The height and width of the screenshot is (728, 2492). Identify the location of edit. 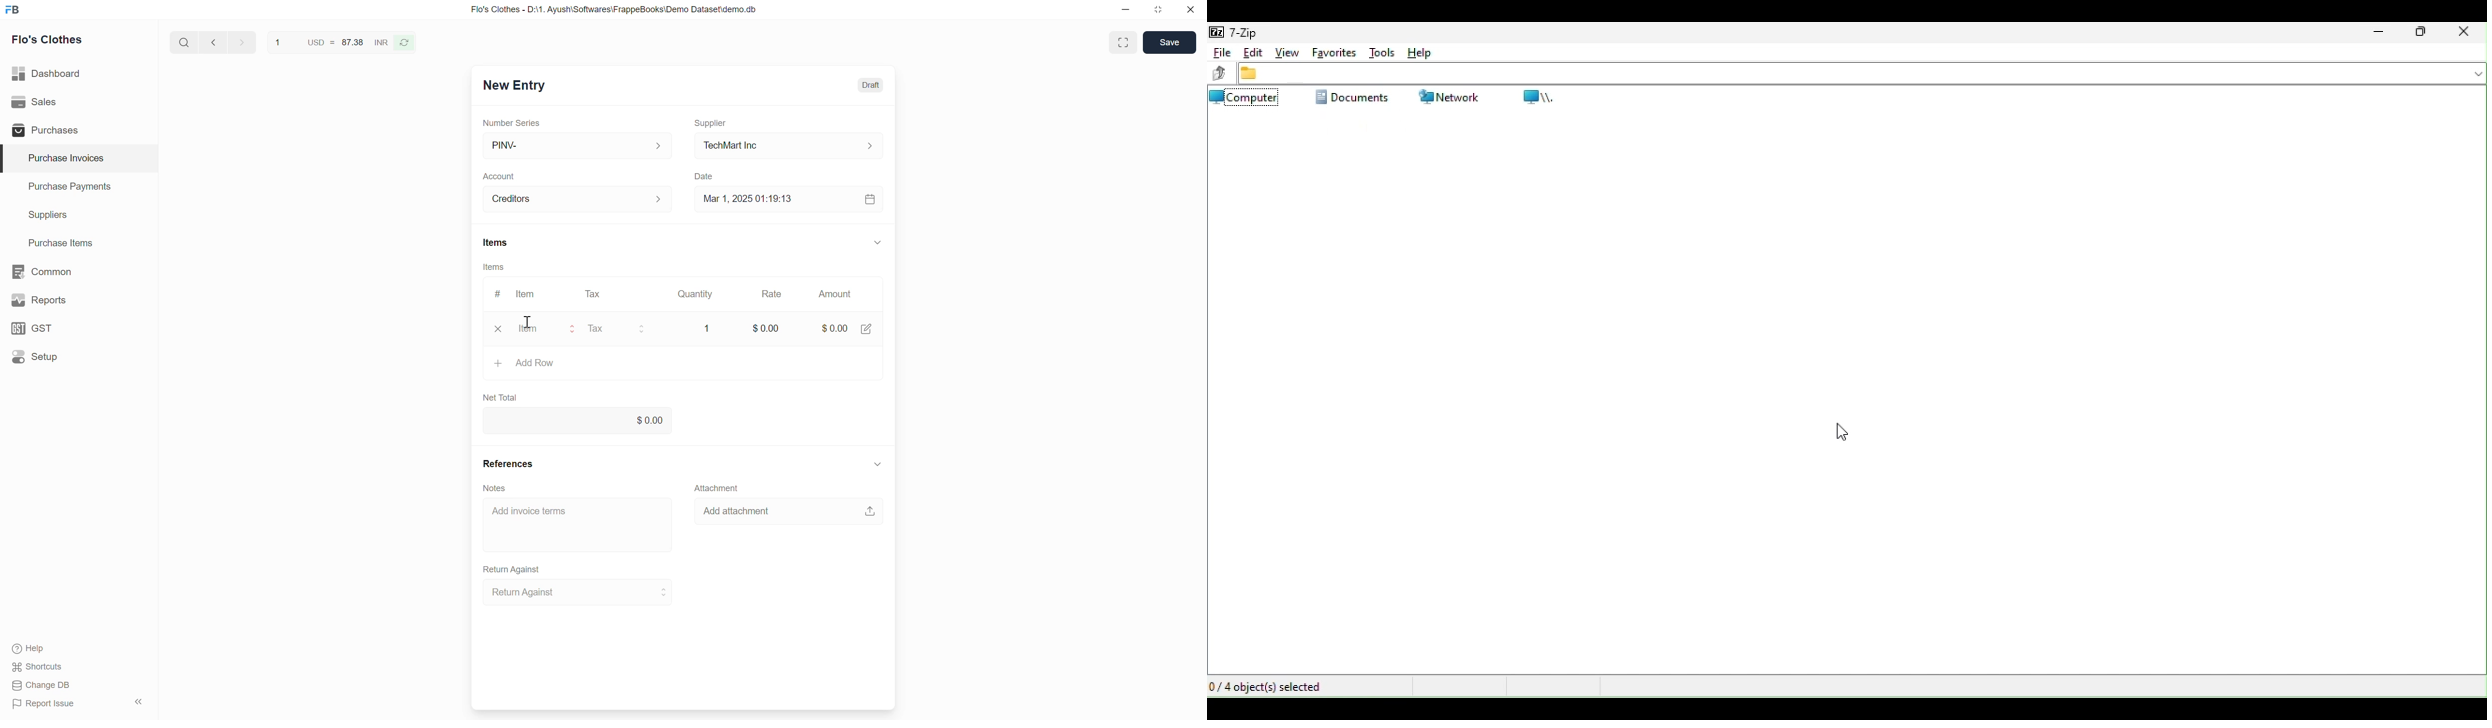
(867, 330).